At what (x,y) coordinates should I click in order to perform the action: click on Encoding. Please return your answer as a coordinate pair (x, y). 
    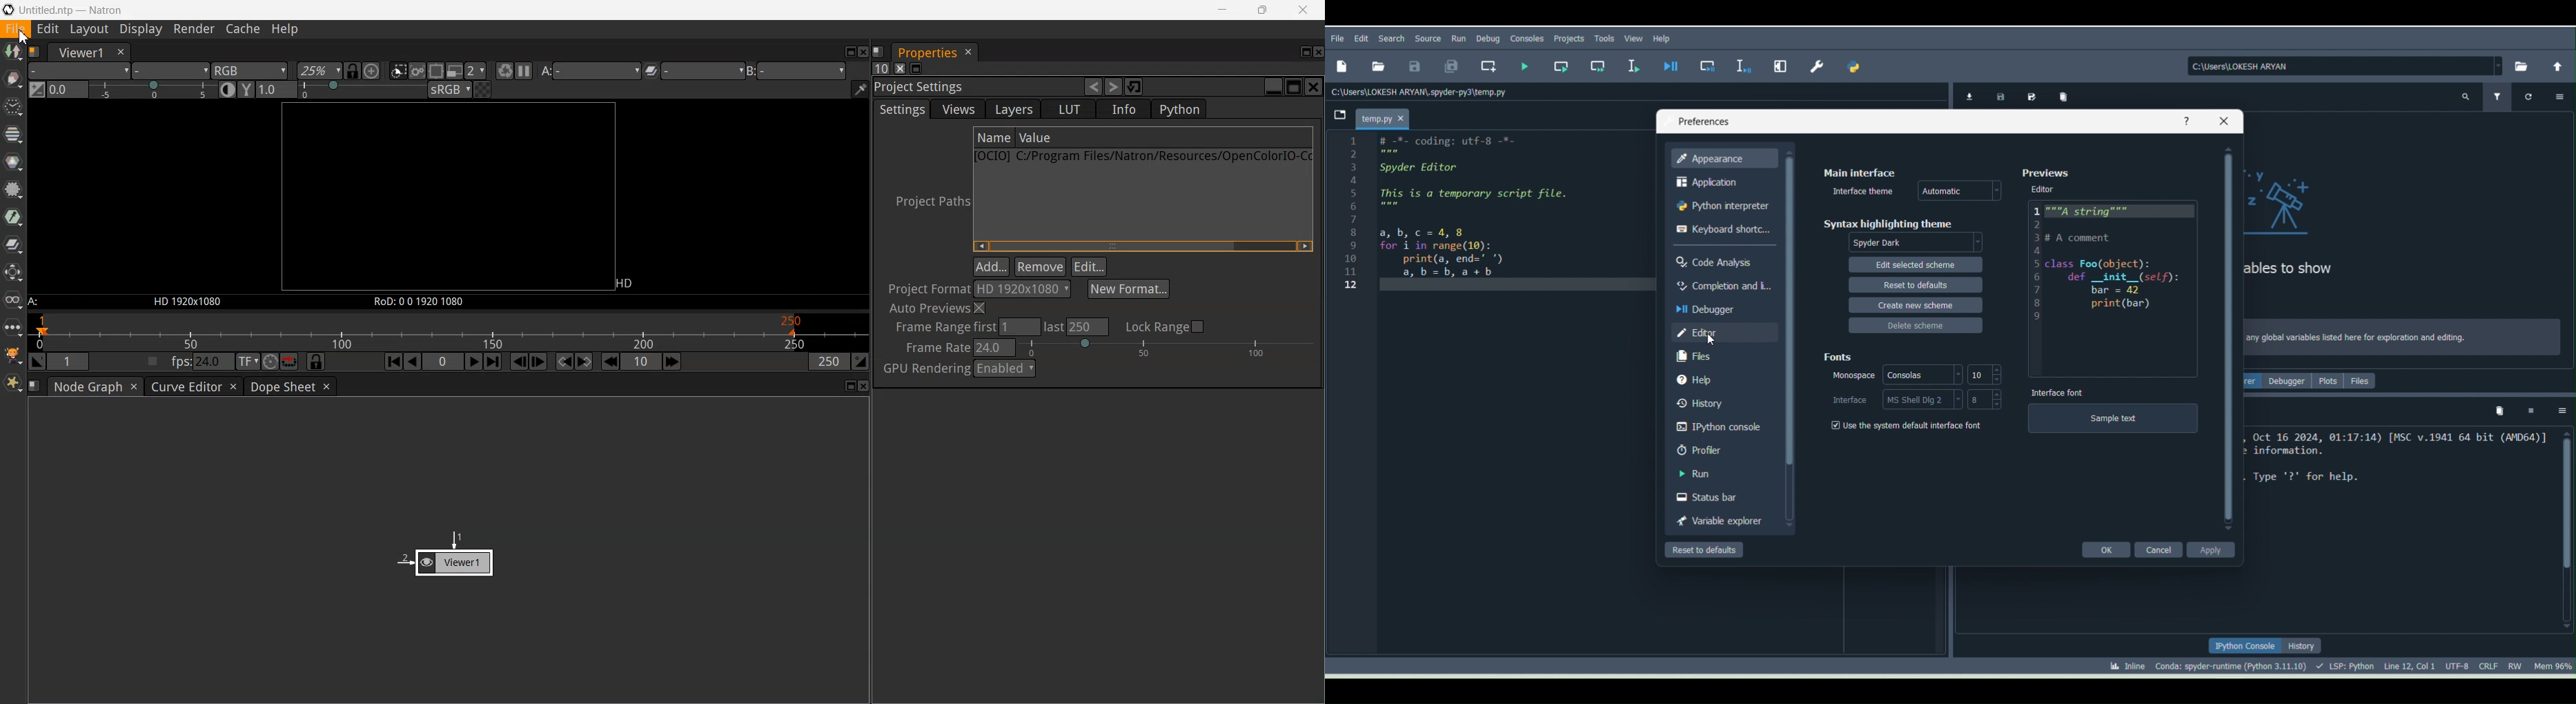
    Looking at the image, I should click on (2460, 664).